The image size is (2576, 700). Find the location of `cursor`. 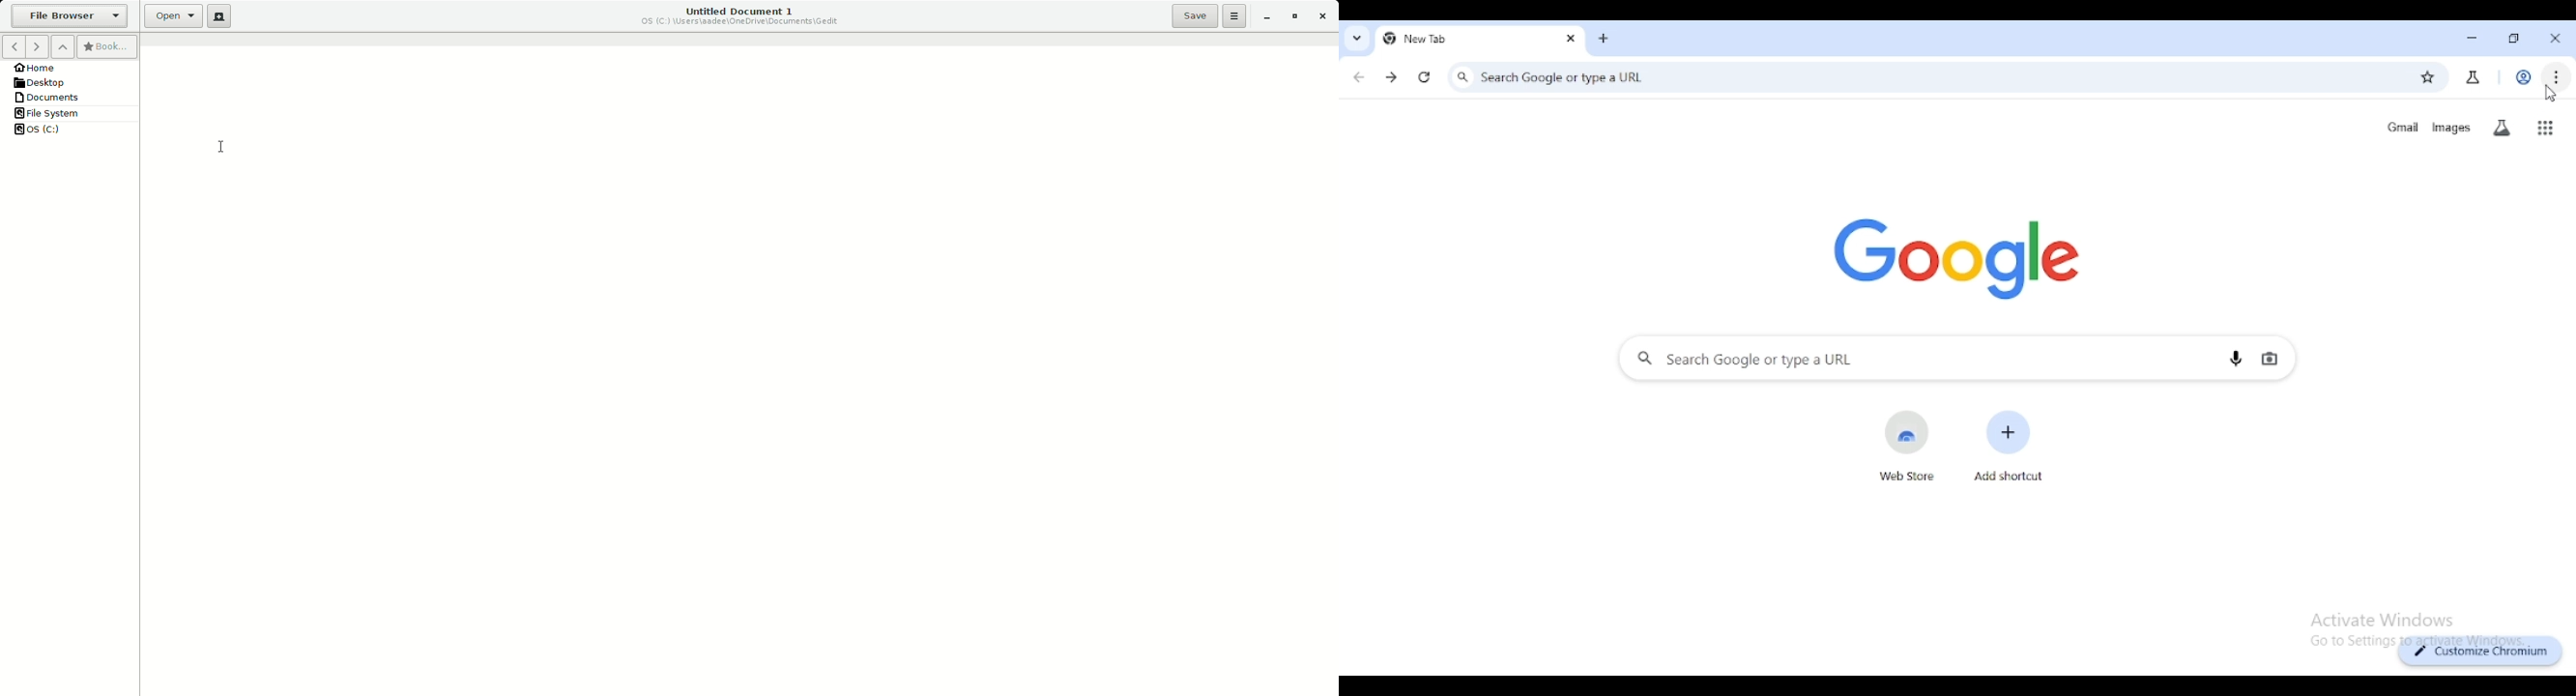

cursor is located at coordinates (2551, 94).